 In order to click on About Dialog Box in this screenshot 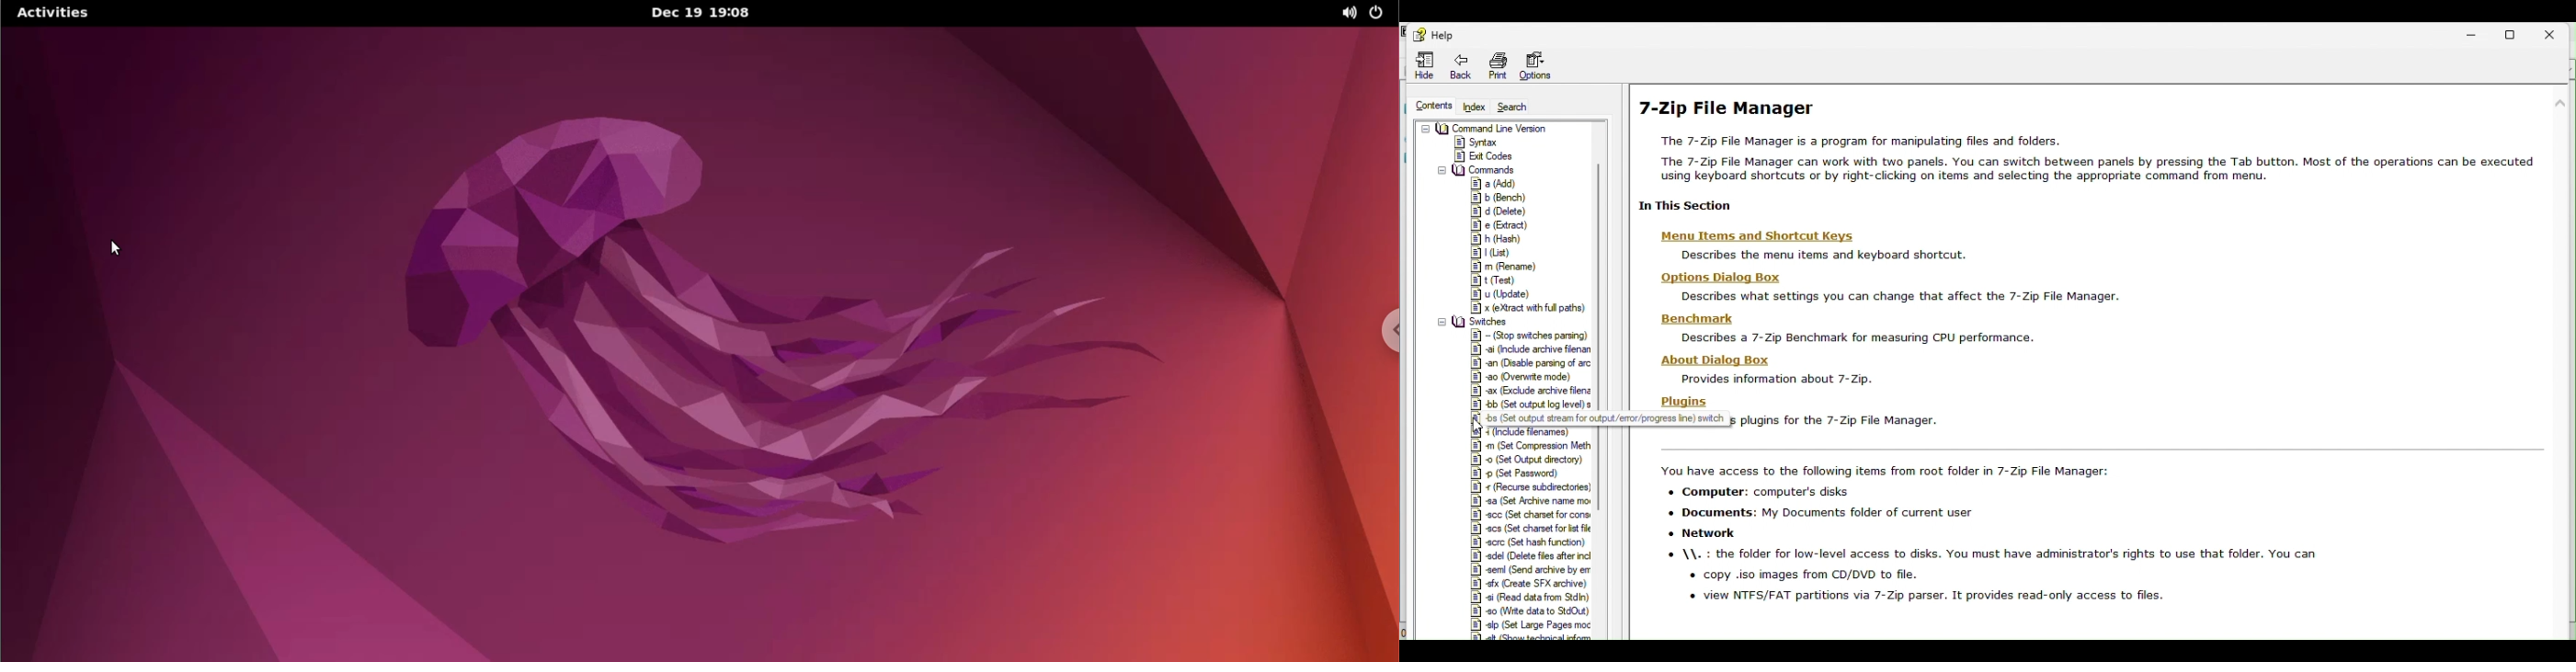, I will do `click(1717, 360)`.